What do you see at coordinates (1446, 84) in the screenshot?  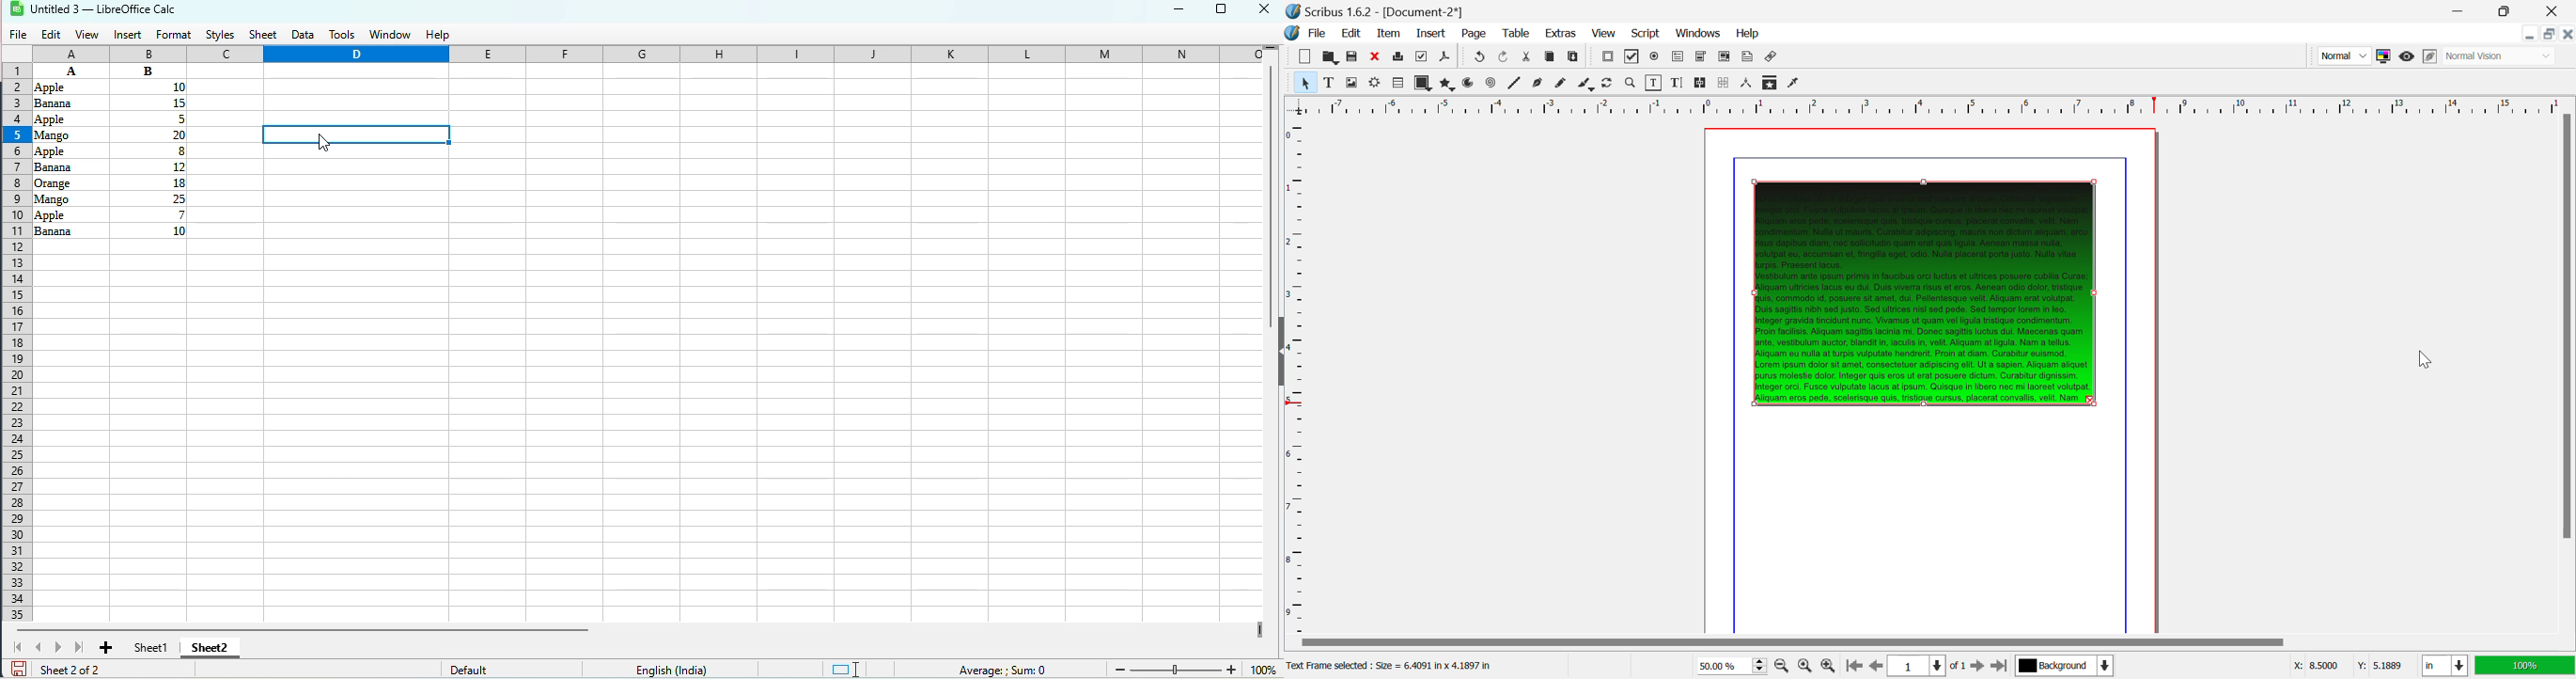 I see `Polygons` at bounding box center [1446, 84].